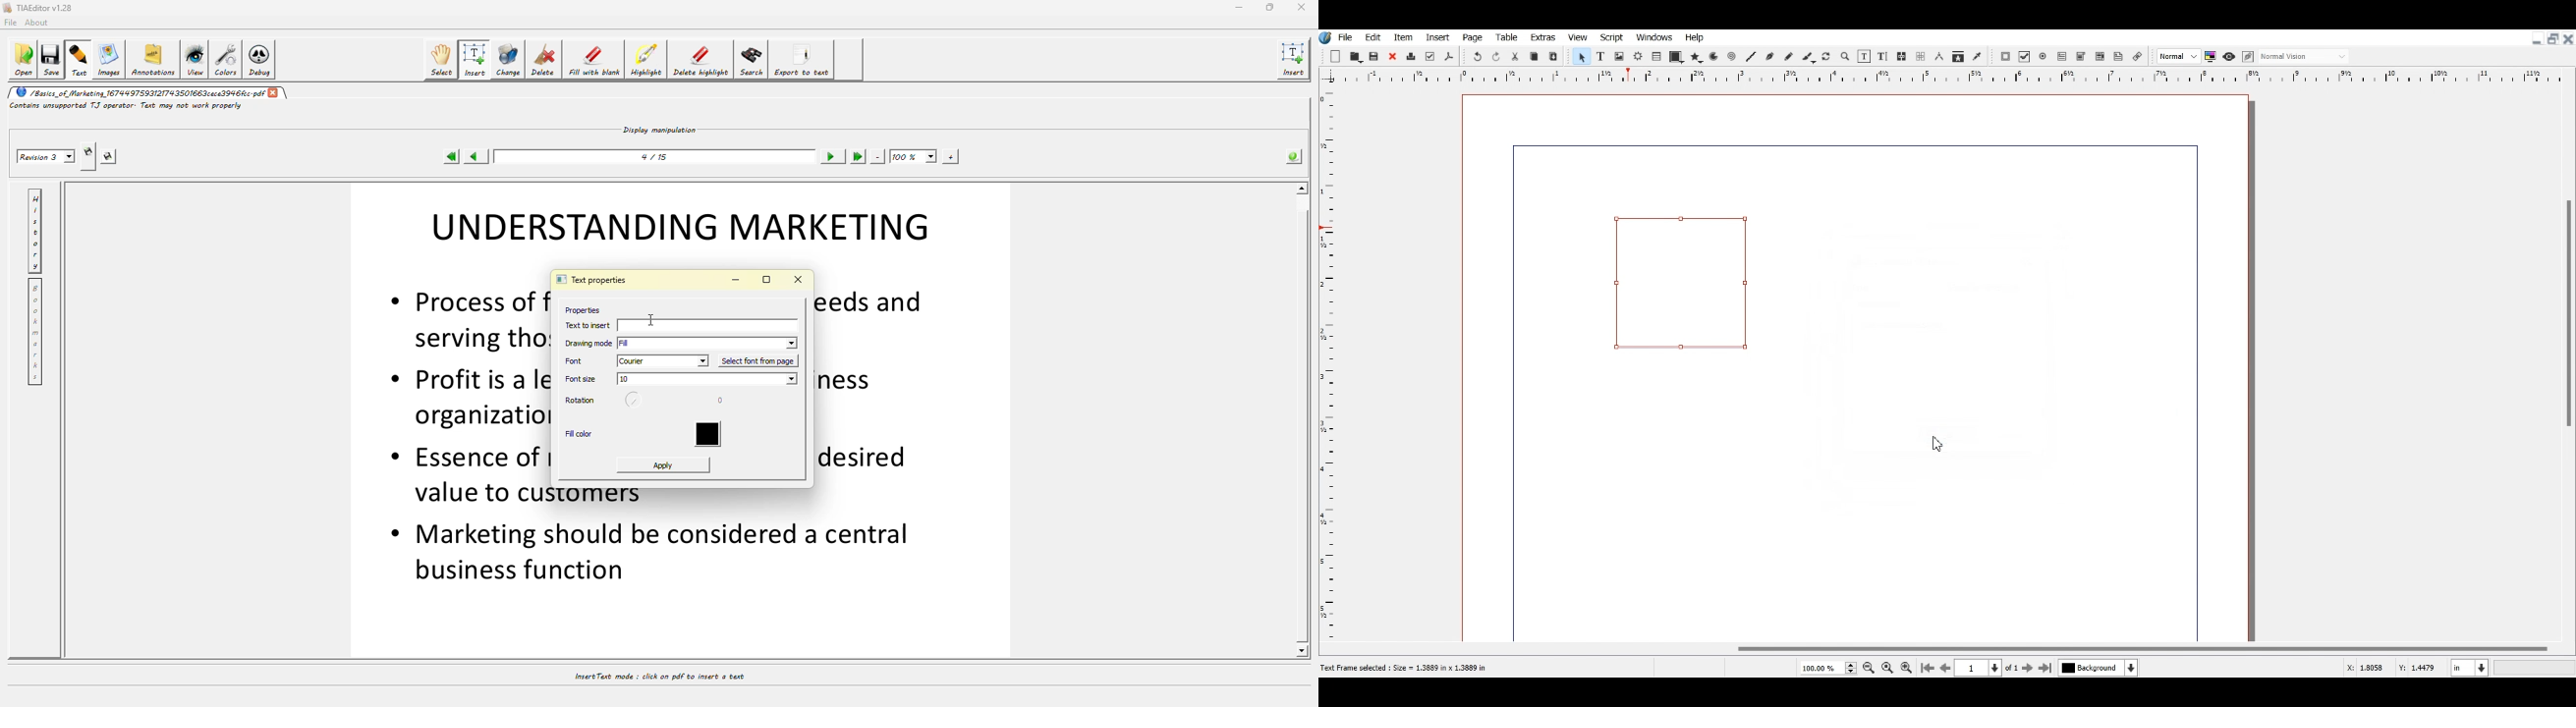 The height and width of the screenshot is (728, 2576). I want to click on Windows, so click(1655, 36).